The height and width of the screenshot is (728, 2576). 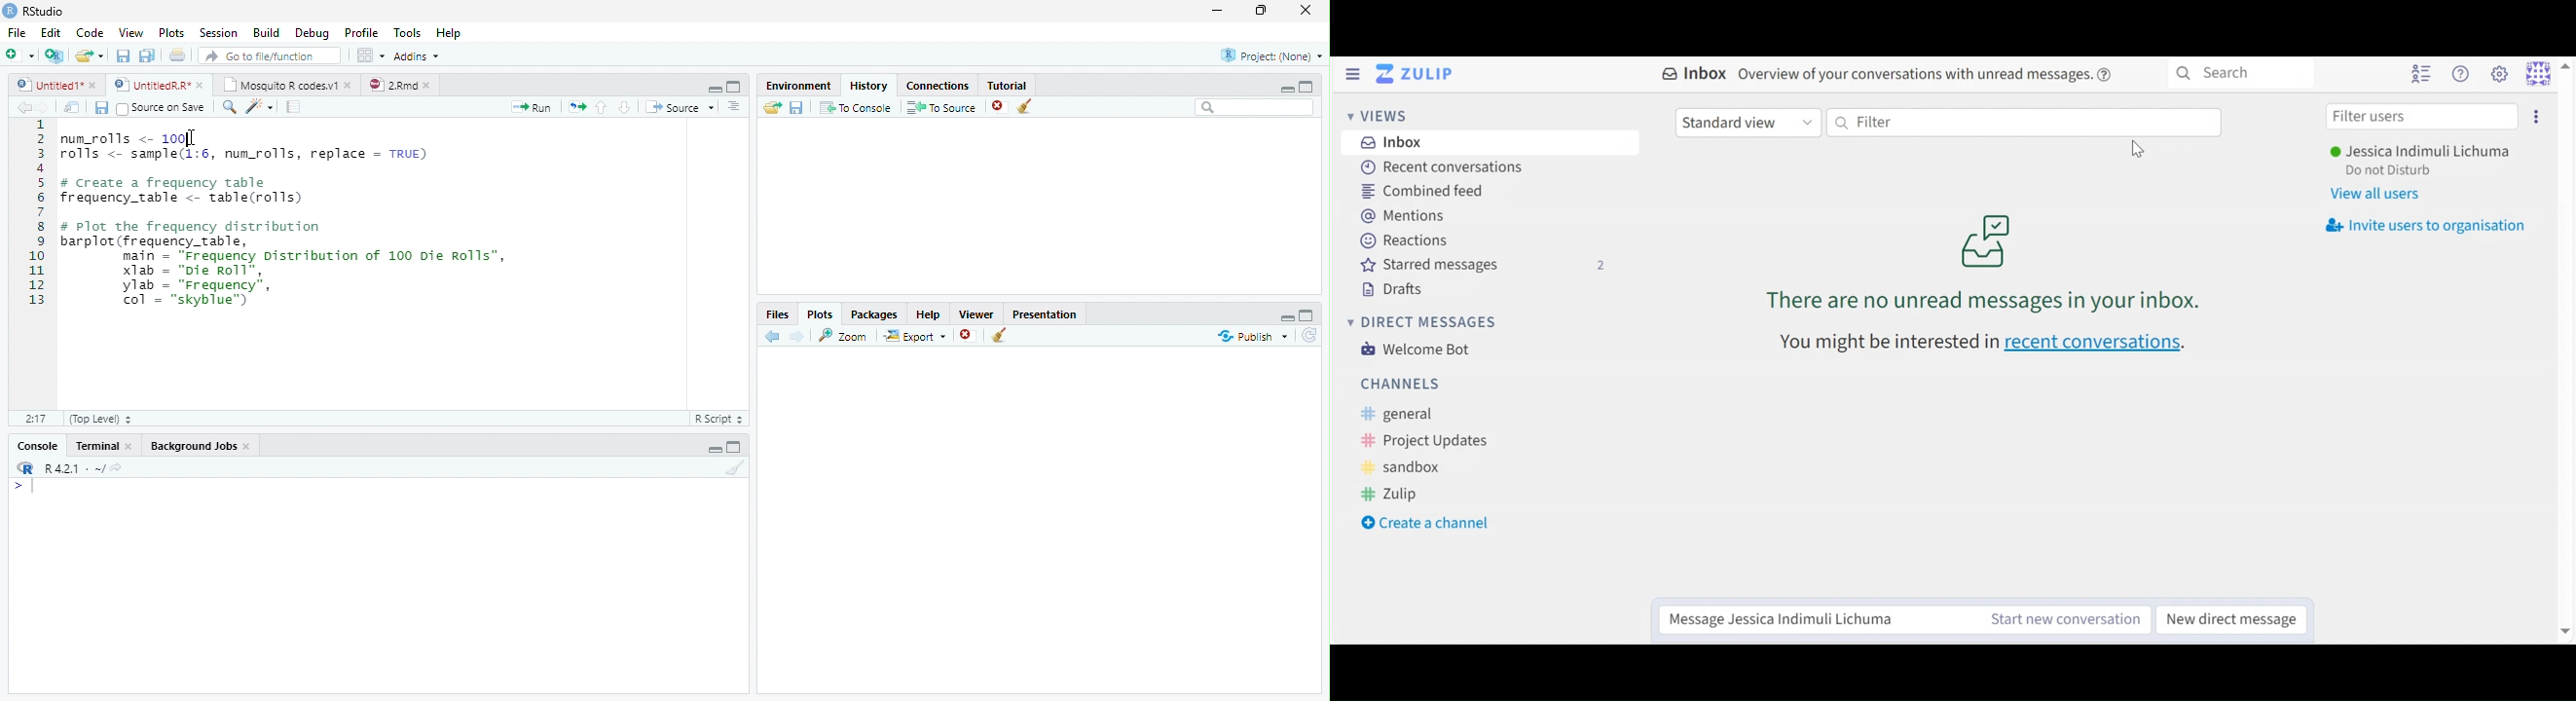 What do you see at coordinates (2227, 618) in the screenshot?
I see `New direct message` at bounding box center [2227, 618].